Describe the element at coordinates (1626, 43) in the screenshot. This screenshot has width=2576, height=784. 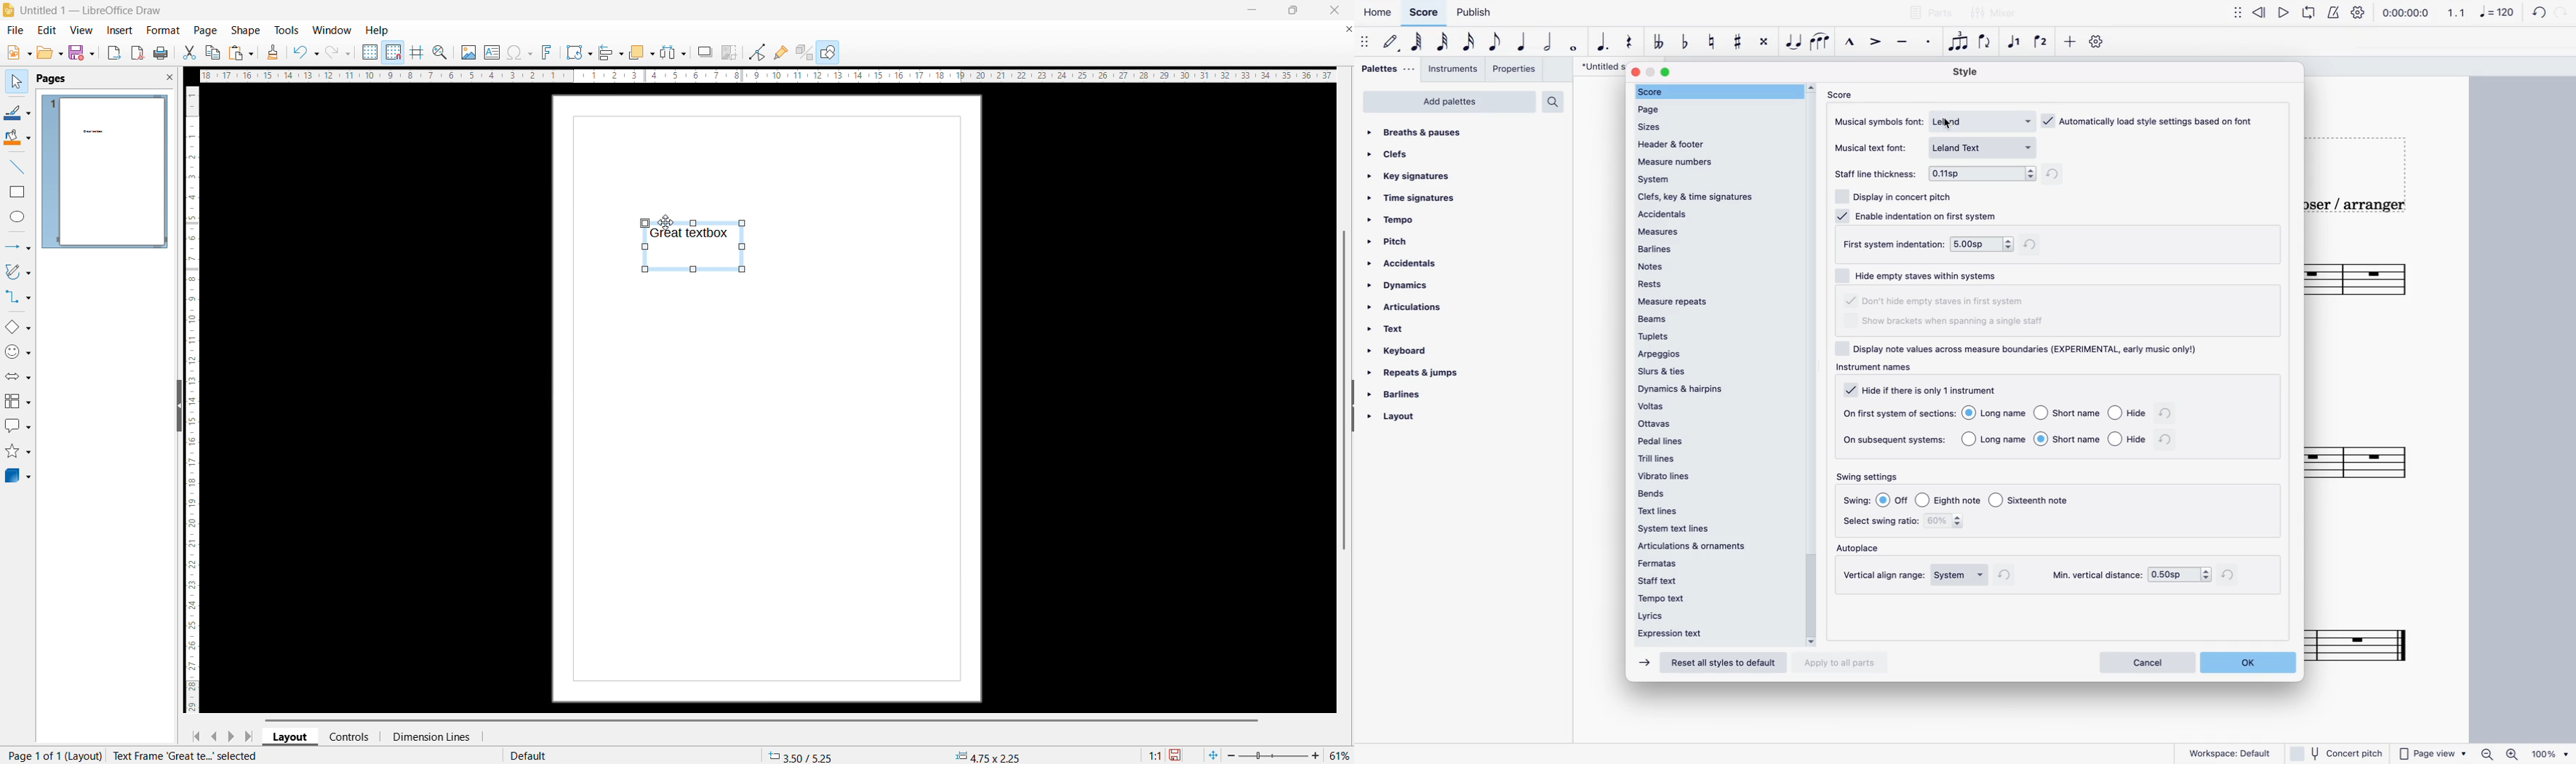
I see `Track` at that location.